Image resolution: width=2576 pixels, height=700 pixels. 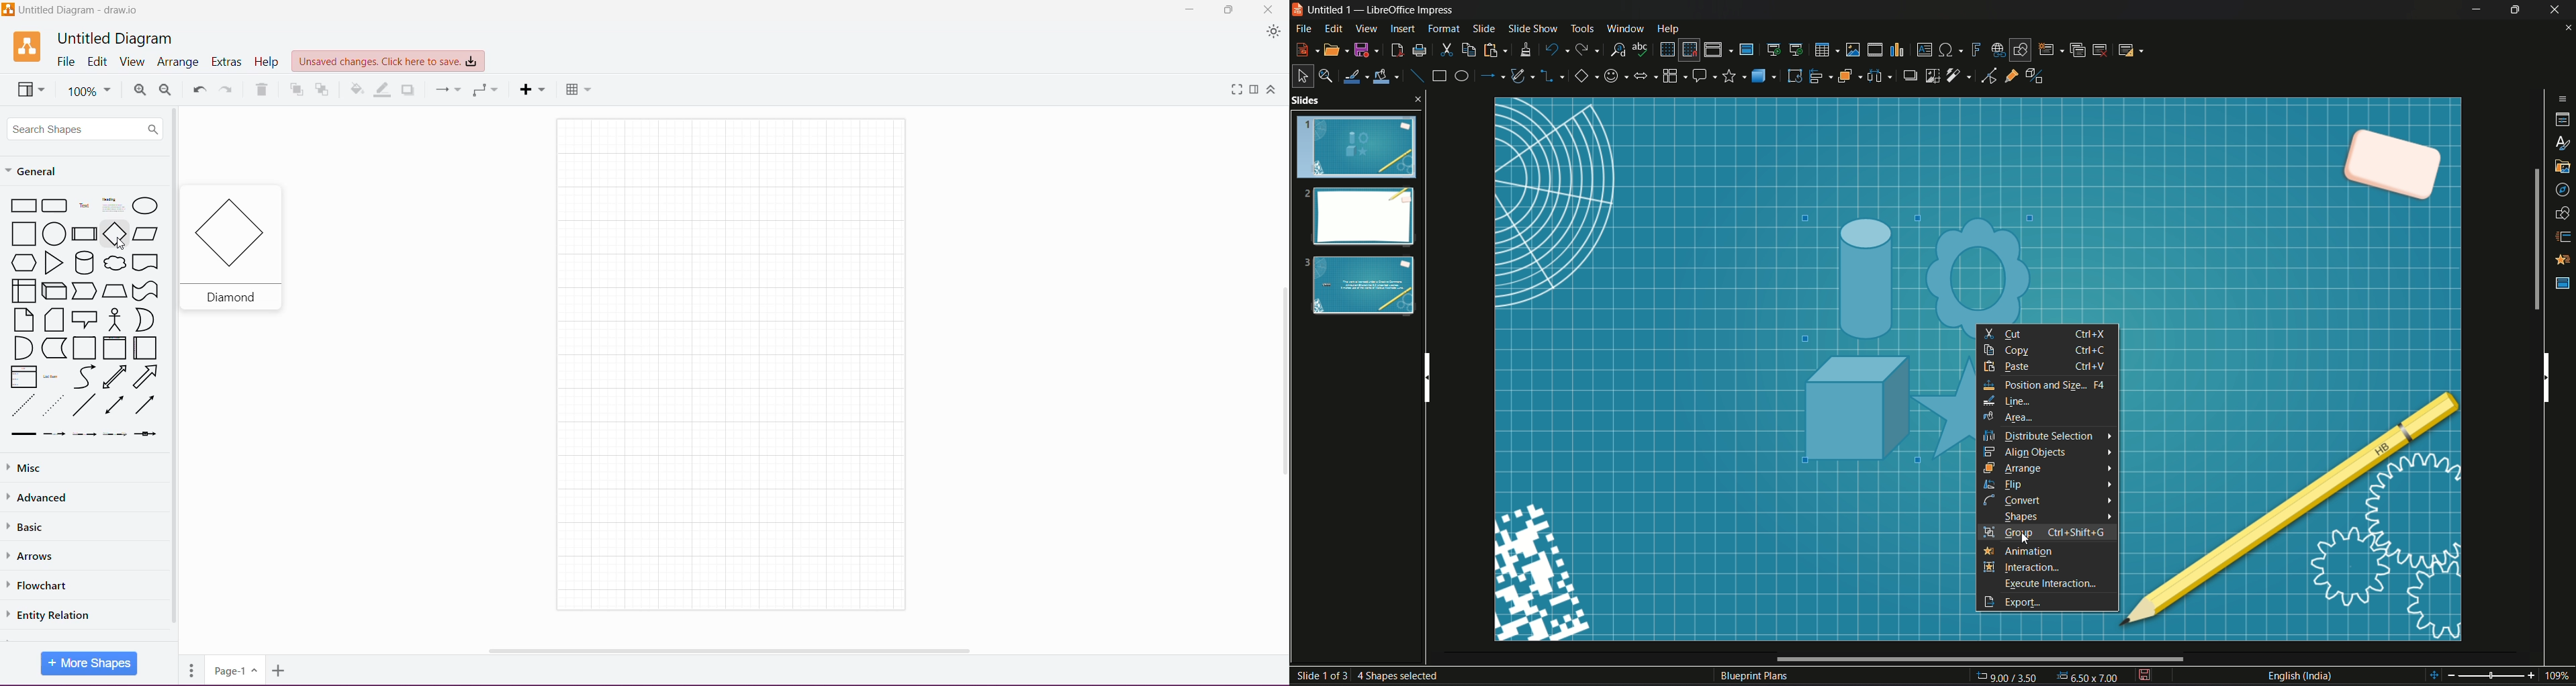 What do you see at coordinates (140, 90) in the screenshot?
I see `Zoom In` at bounding box center [140, 90].